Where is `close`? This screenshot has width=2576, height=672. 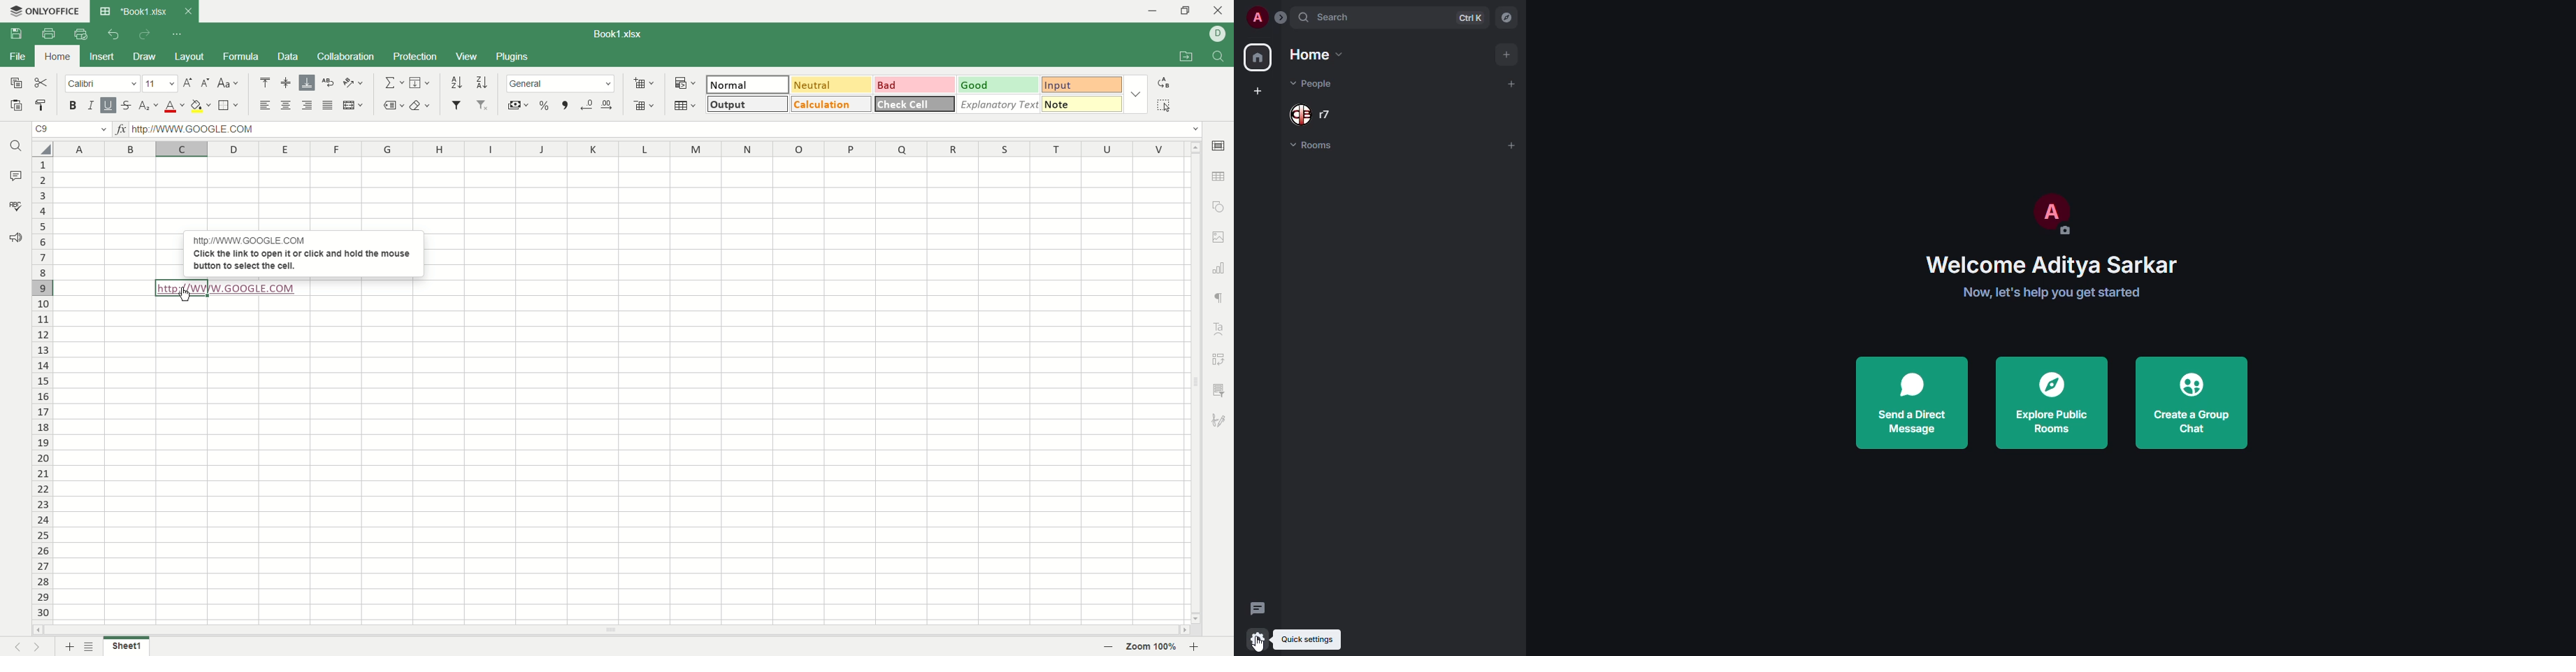 close is located at coordinates (188, 10).